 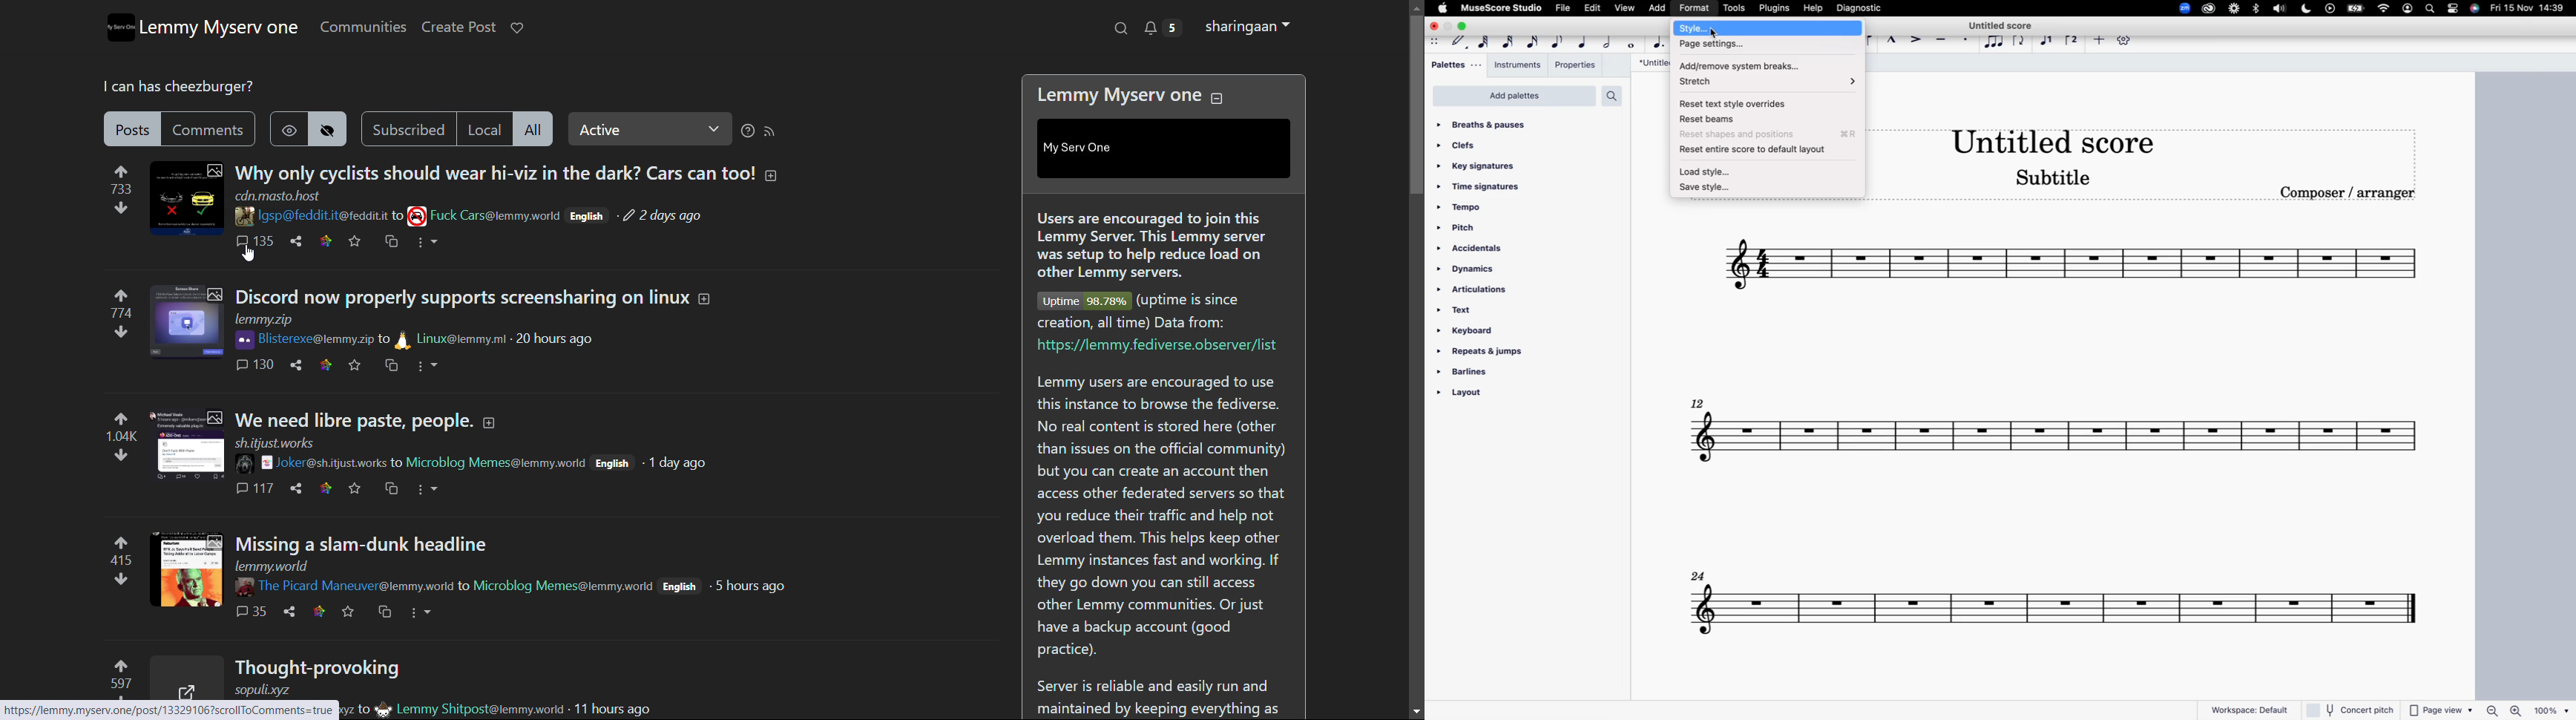 What do you see at coordinates (1162, 268) in the screenshot?
I see `Users are encouraged to join this
Lemmy Server. This Lemmy server
was setup to help reduce load on
other Lemmy servers.

Uptime 98.78% (uptime is since
creation, all time) Data from:` at bounding box center [1162, 268].